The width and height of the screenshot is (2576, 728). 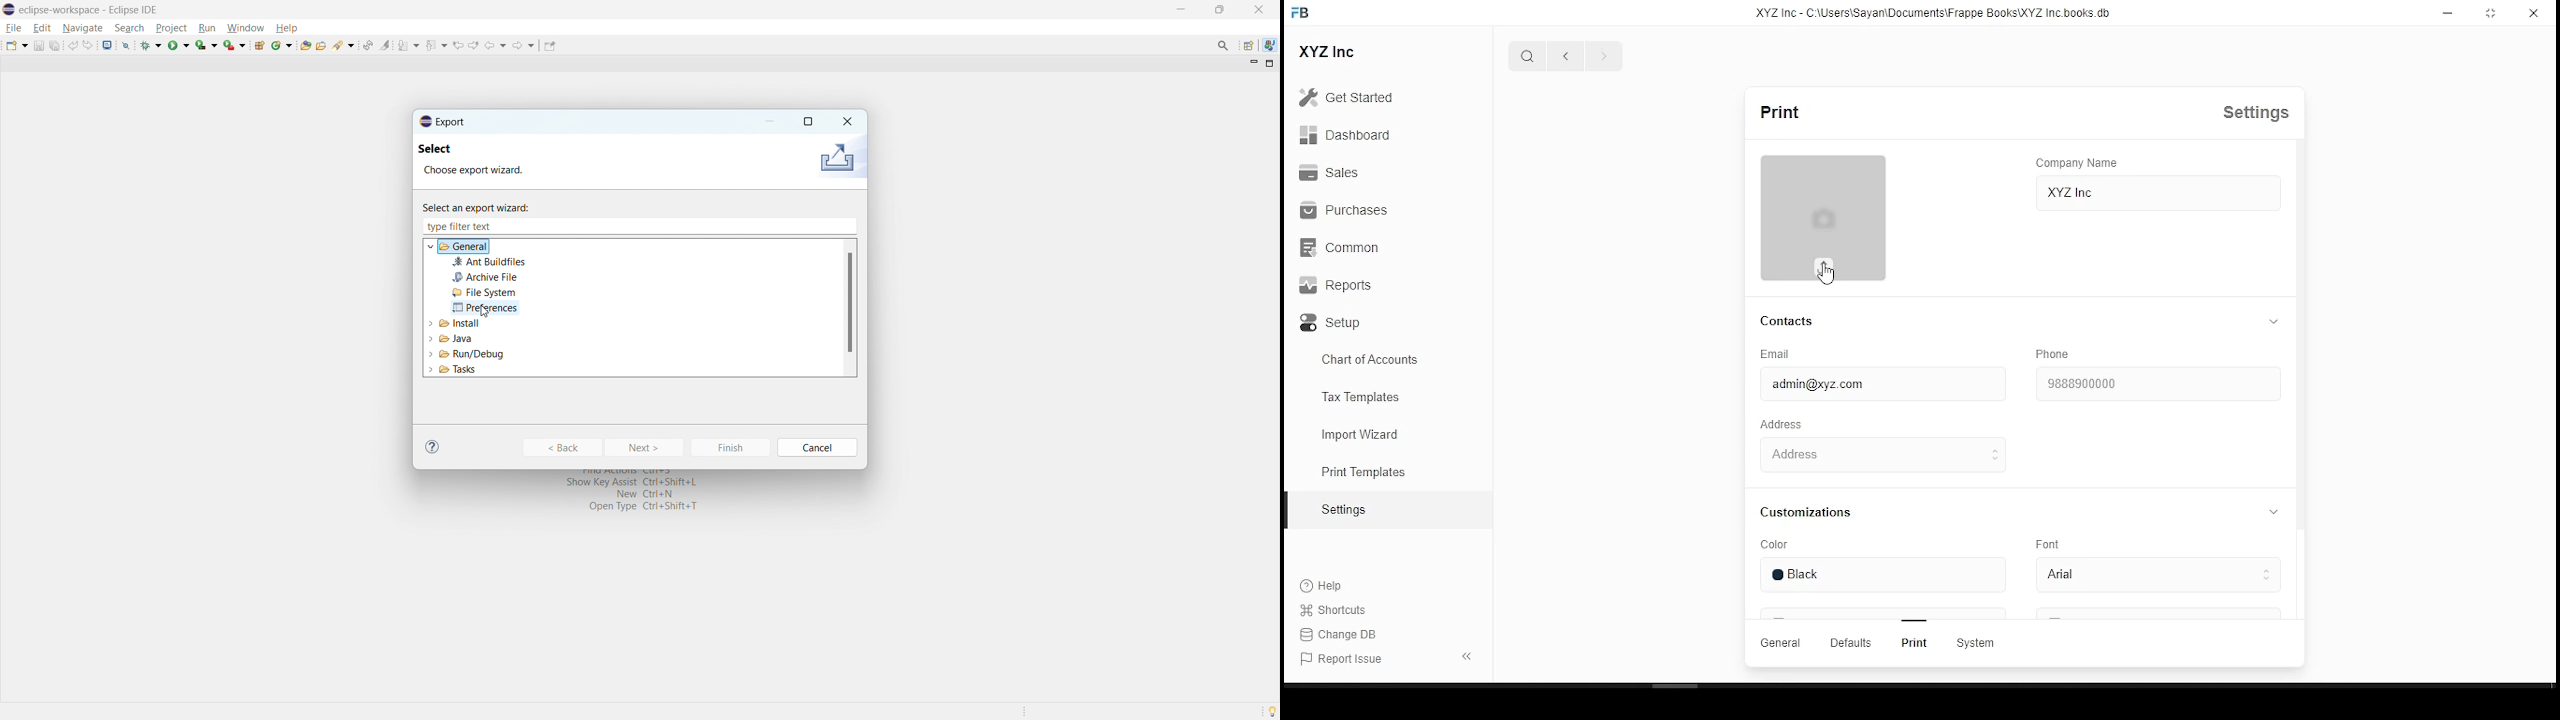 What do you see at coordinates (206, 45) in the screenshot?
I see `coverage` at bounding box center [206, 45].